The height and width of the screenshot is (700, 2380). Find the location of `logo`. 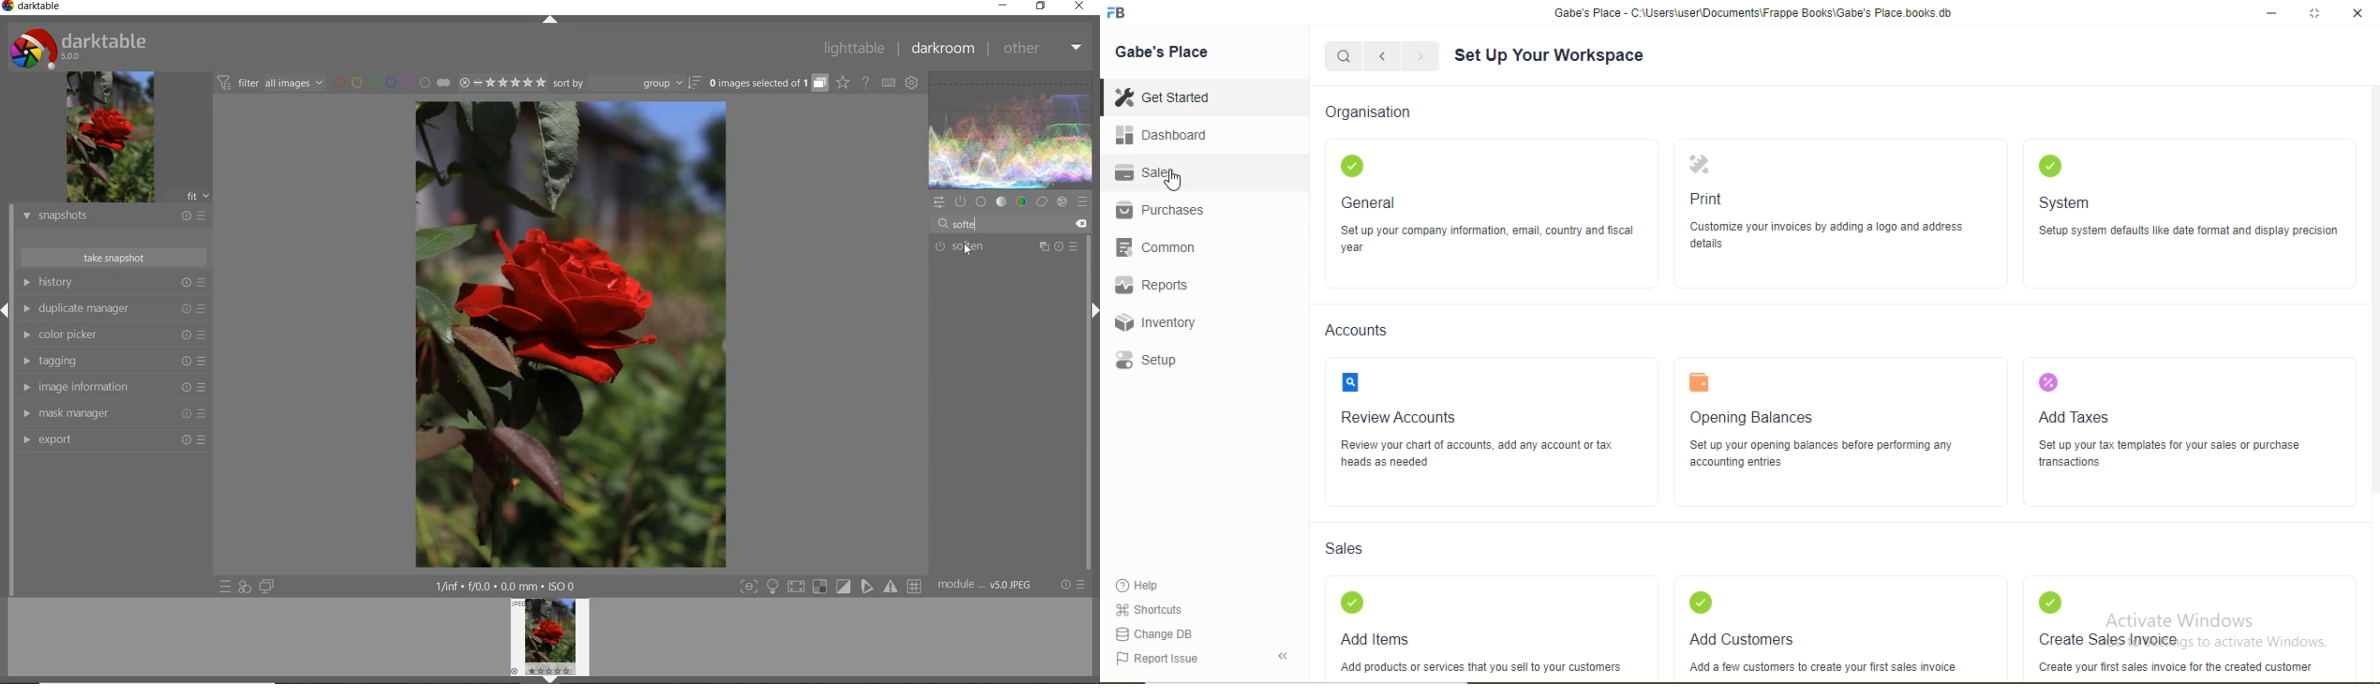

logo is located at coordinates (2044, 384).